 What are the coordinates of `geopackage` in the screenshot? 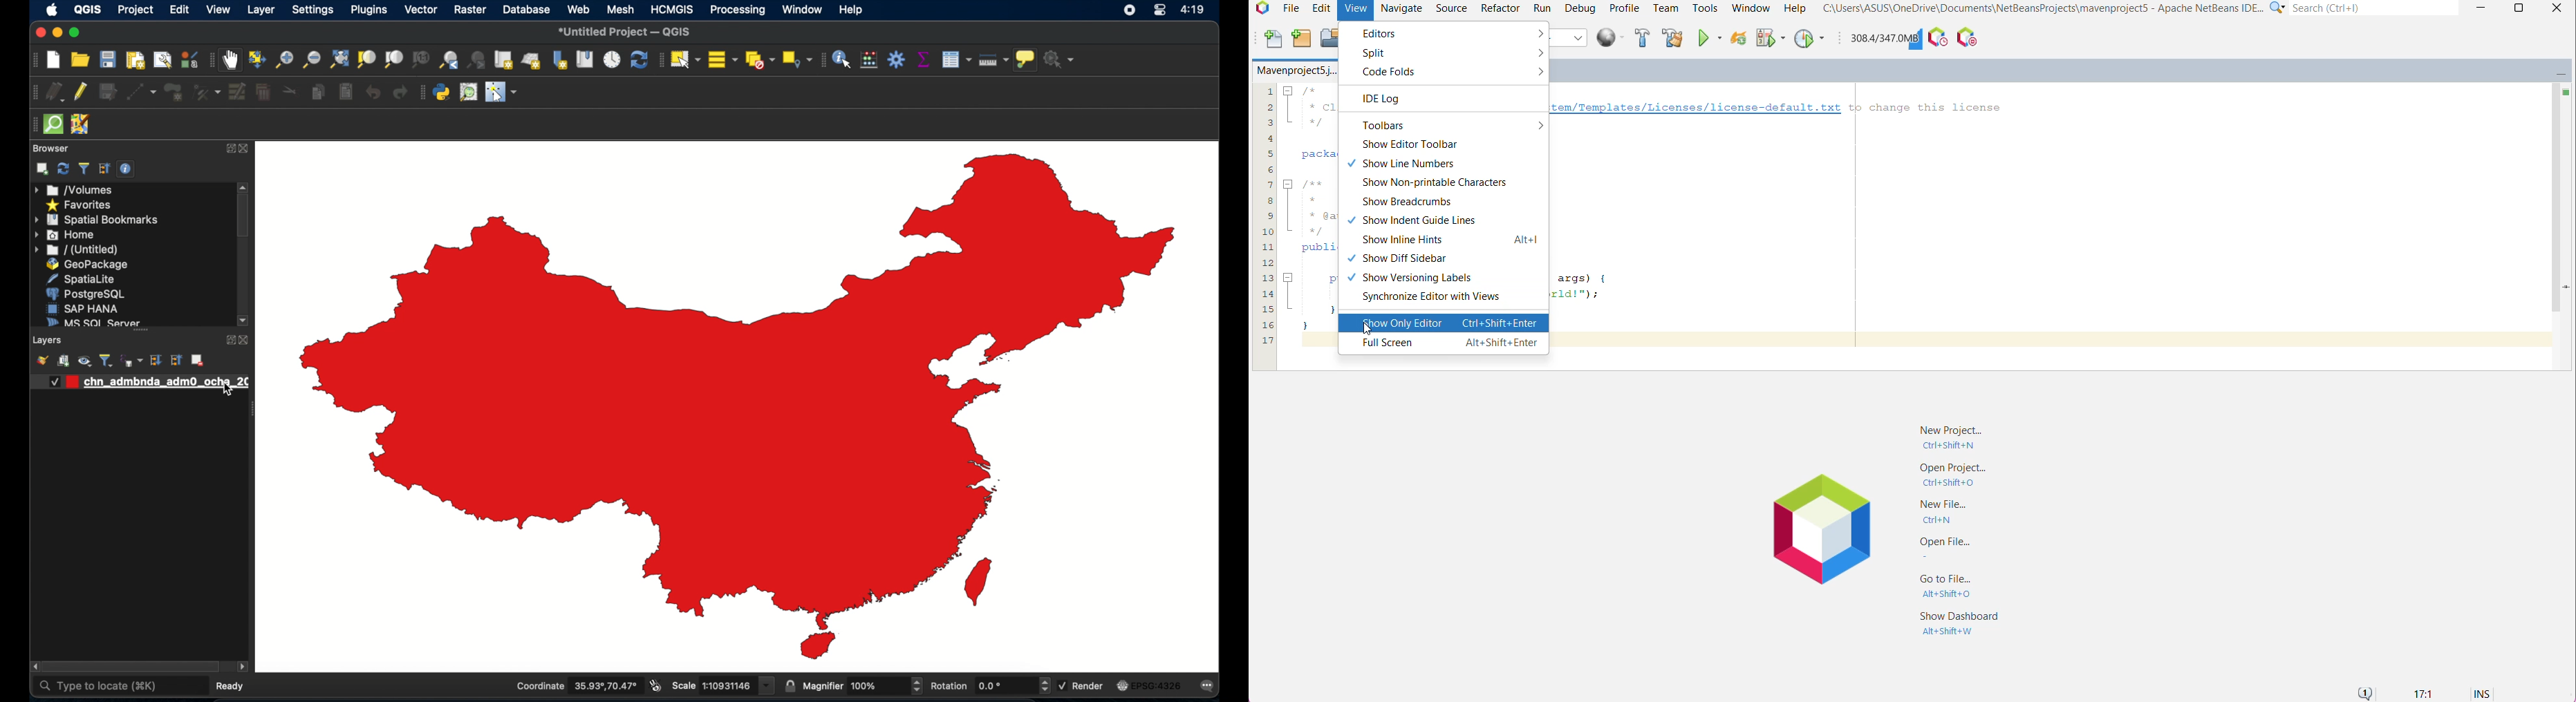 It's located at (87, 265).